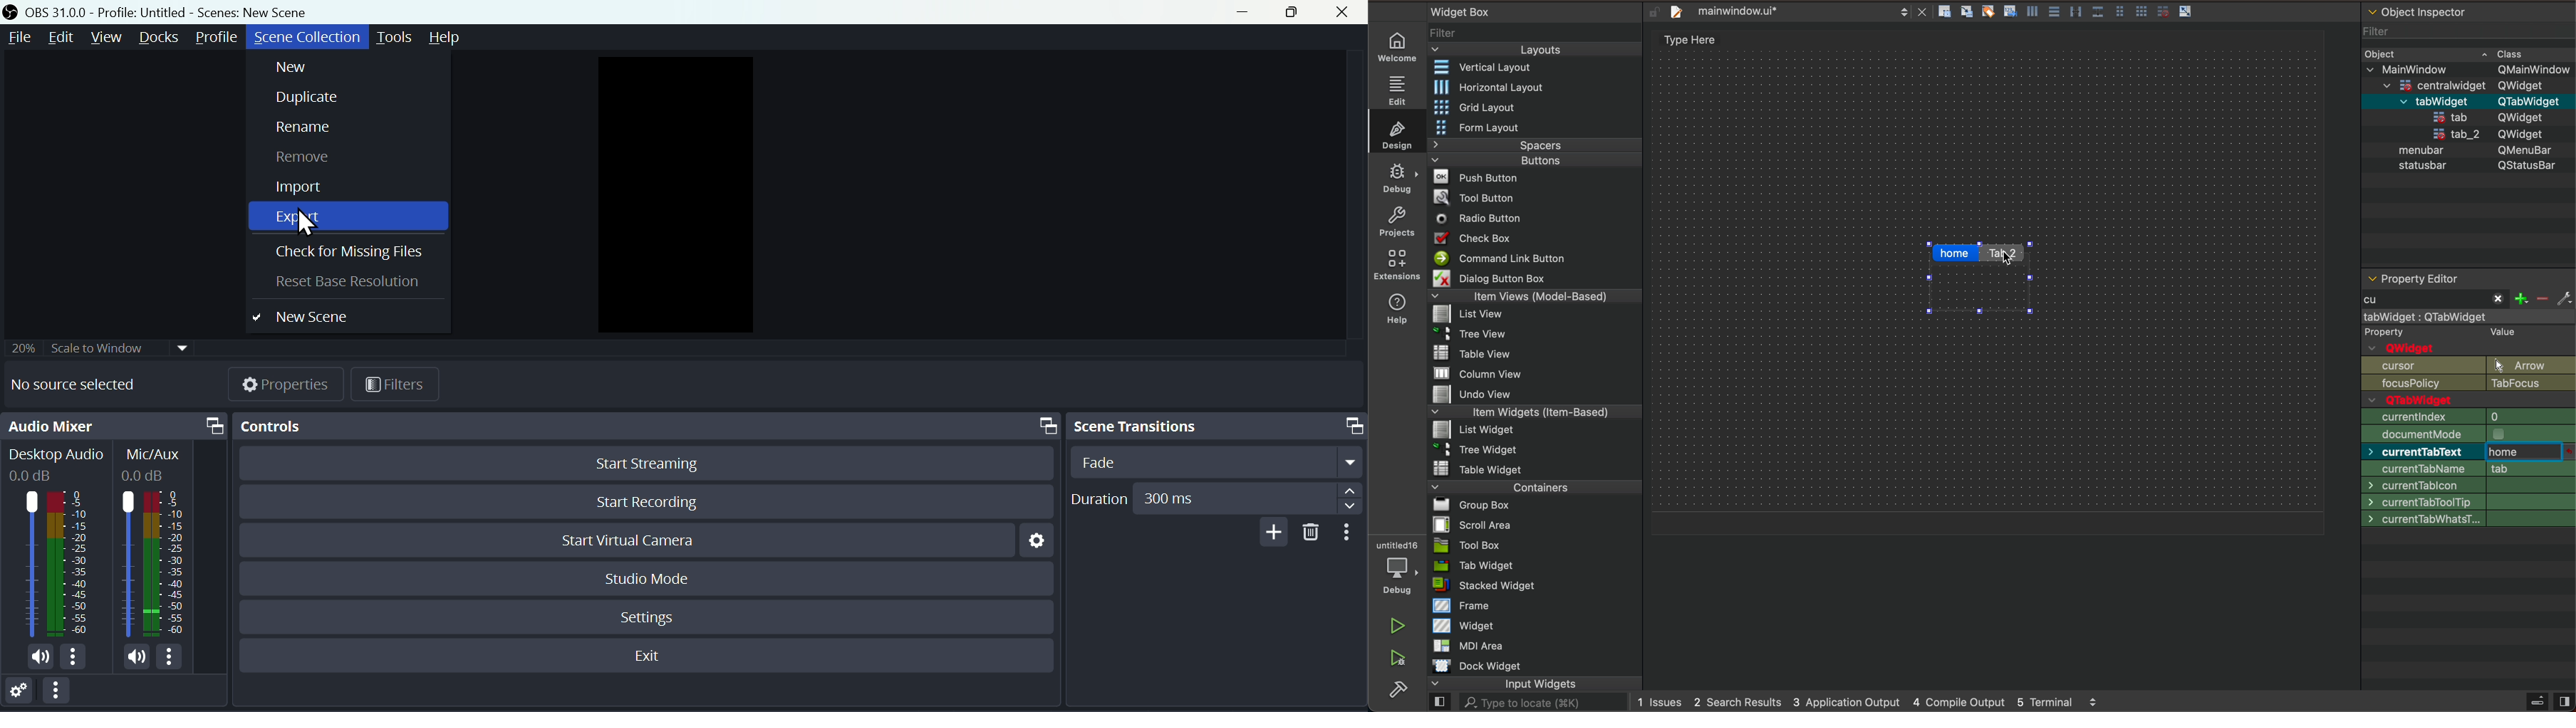 Image resolution: width=2576 pixels, height=728 pixels. Describe the element at coordinates (1349, 12) in the screenshot. I see `Close` at that location.